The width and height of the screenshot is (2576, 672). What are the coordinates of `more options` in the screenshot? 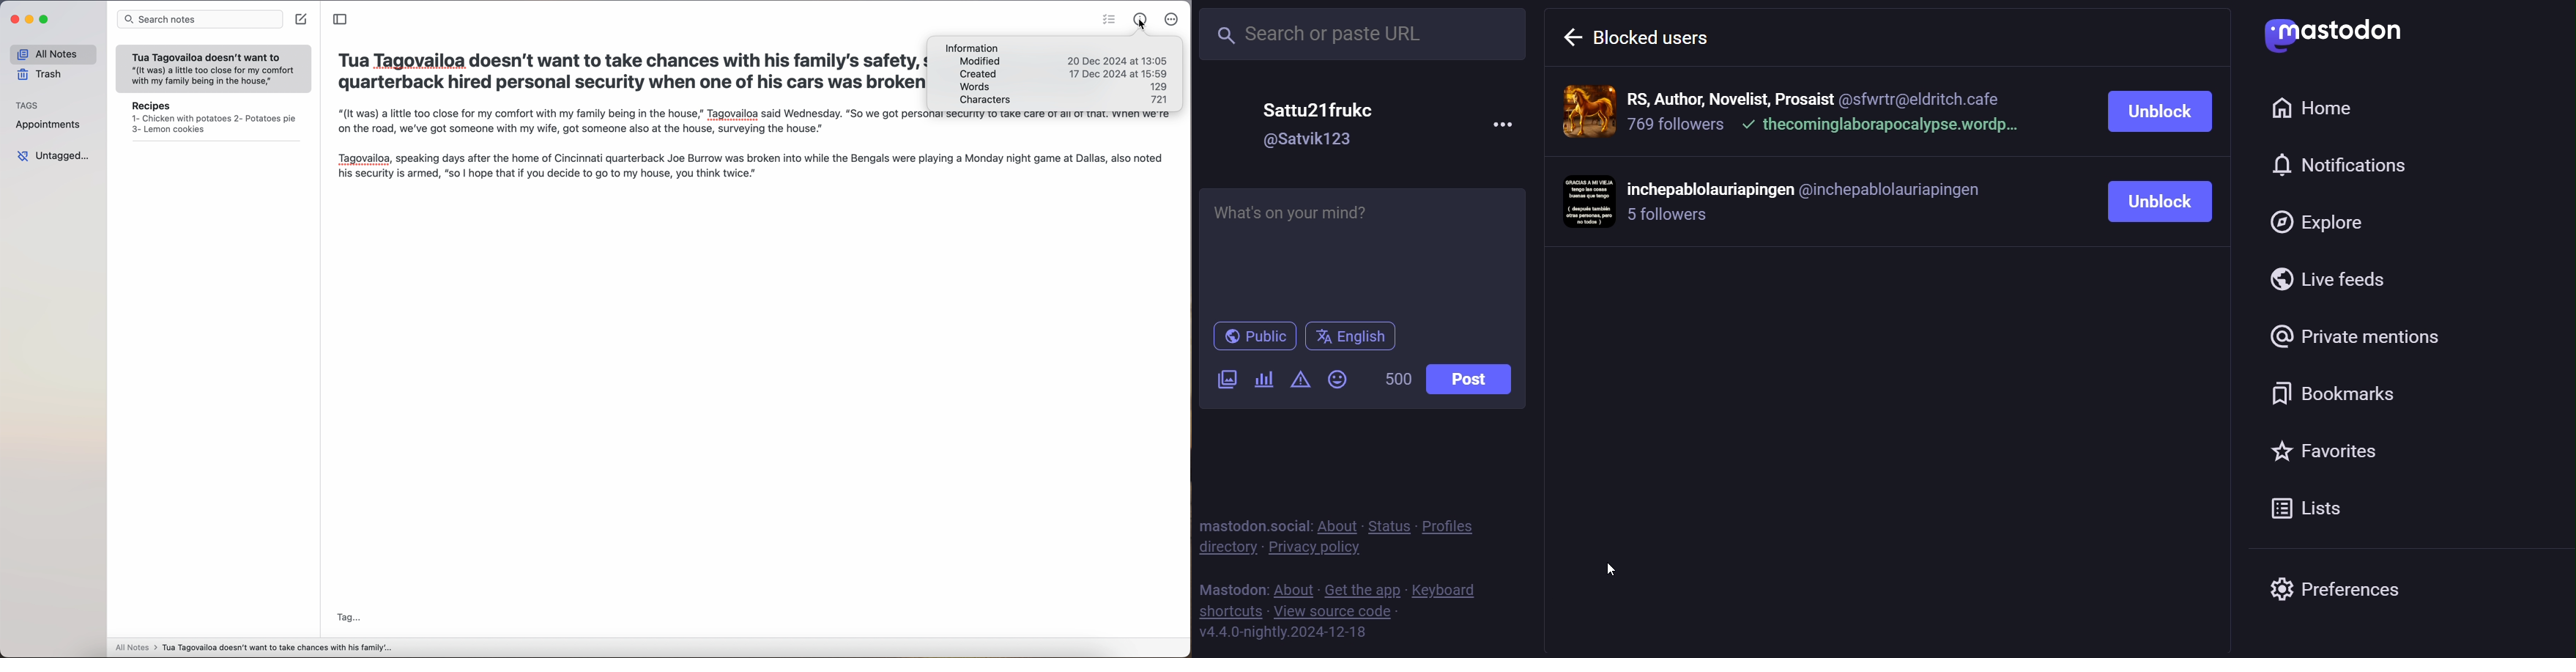 It's located at (1169, 20).